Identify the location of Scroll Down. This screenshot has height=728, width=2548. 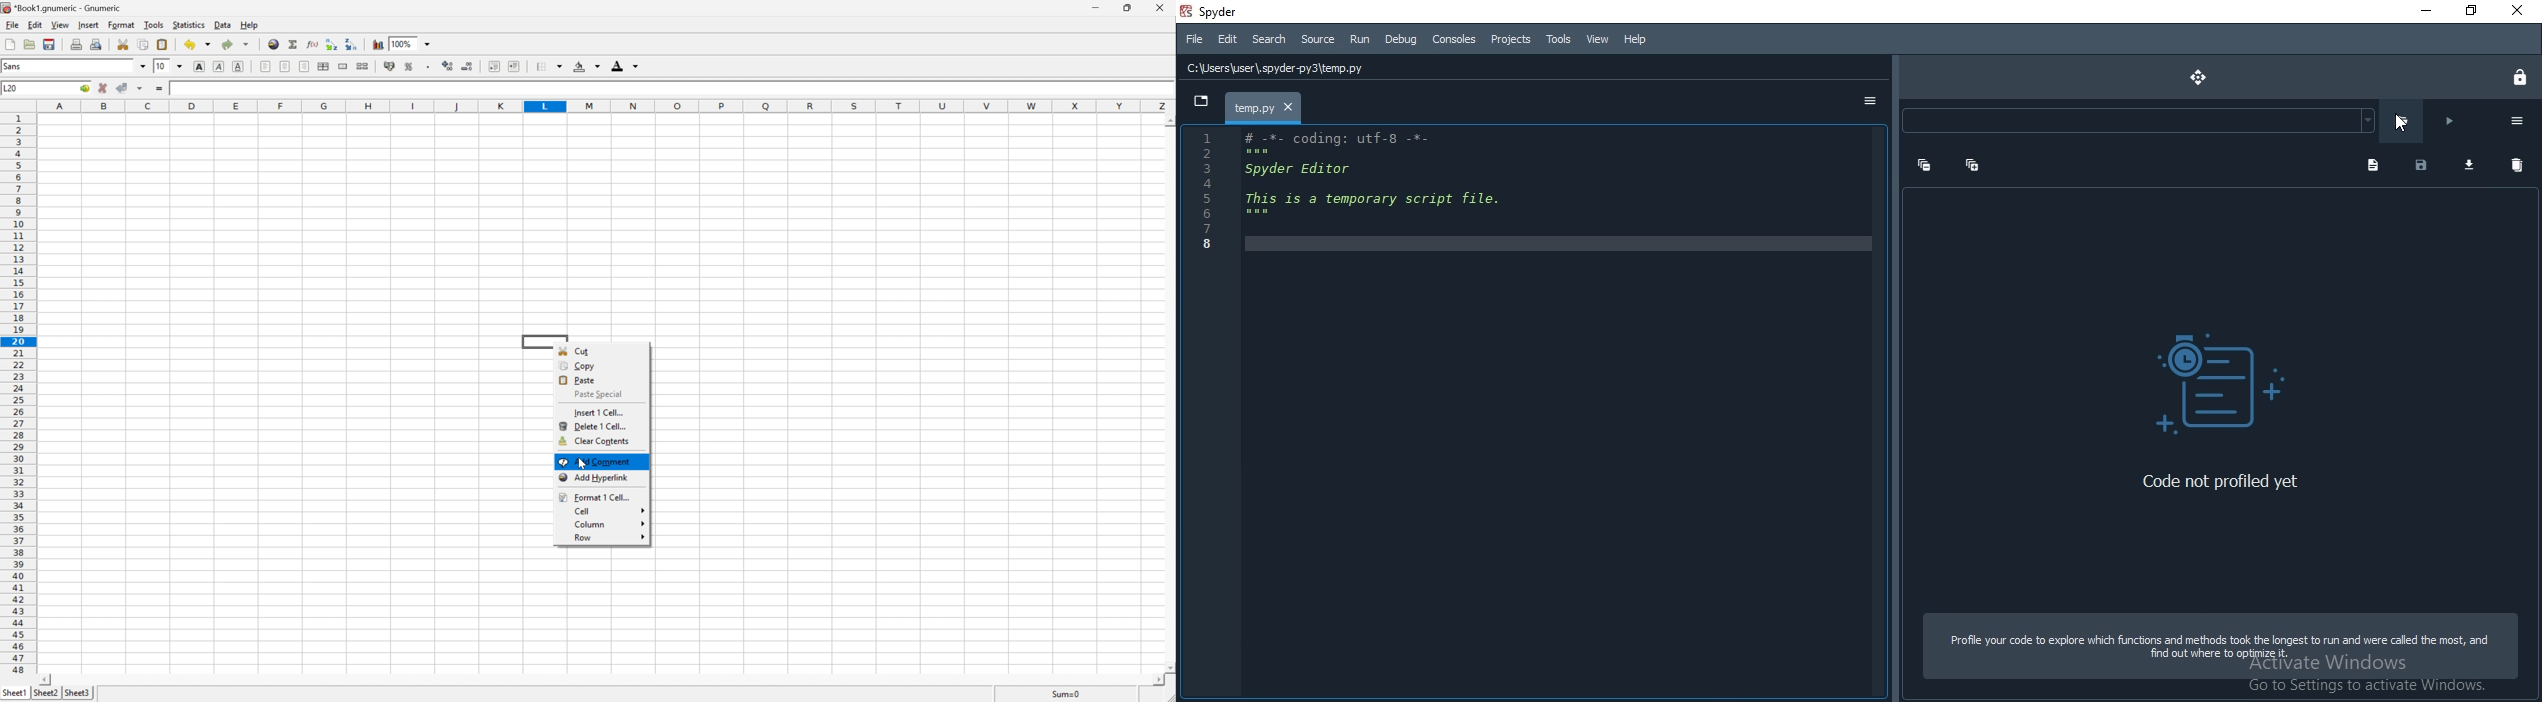
(1169, 665).